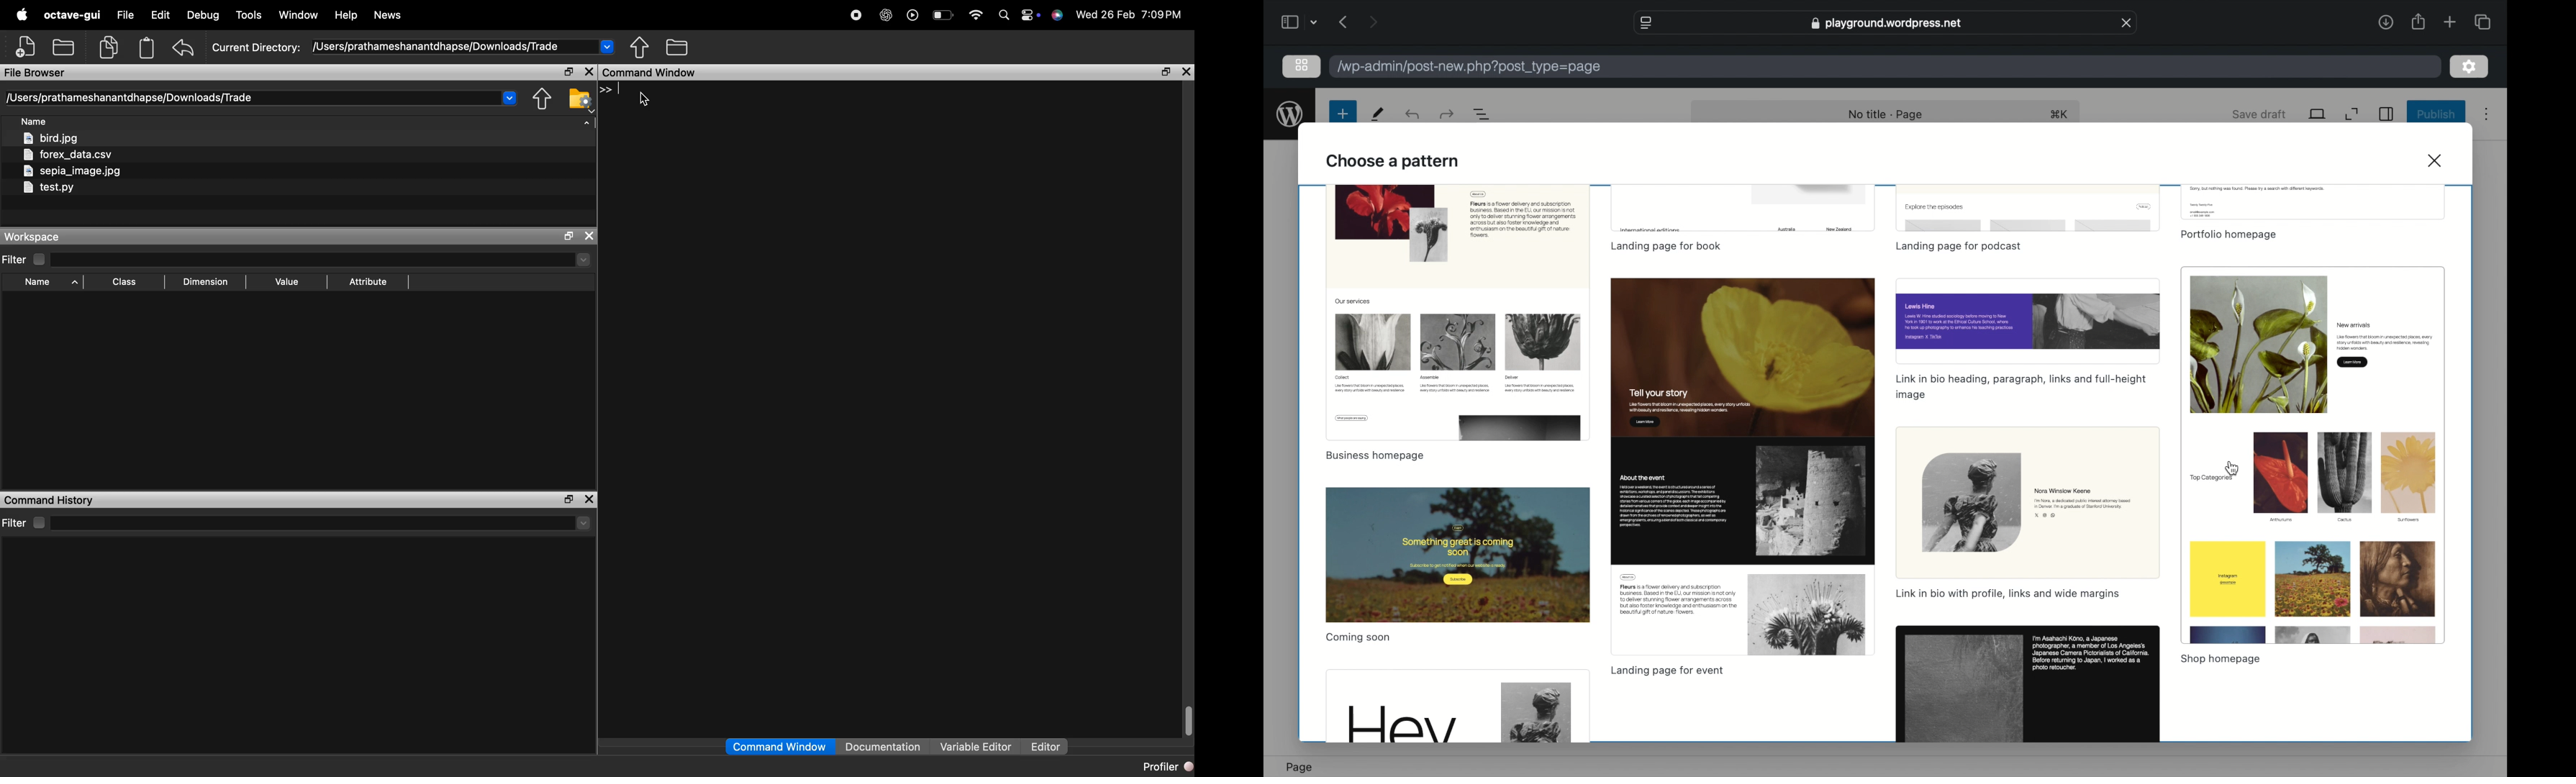 Image resolution: width=2576 pixels, height=784 pixels. Describe the element at coordinates (299, 15) in the screenshot. I see `window` at that location.